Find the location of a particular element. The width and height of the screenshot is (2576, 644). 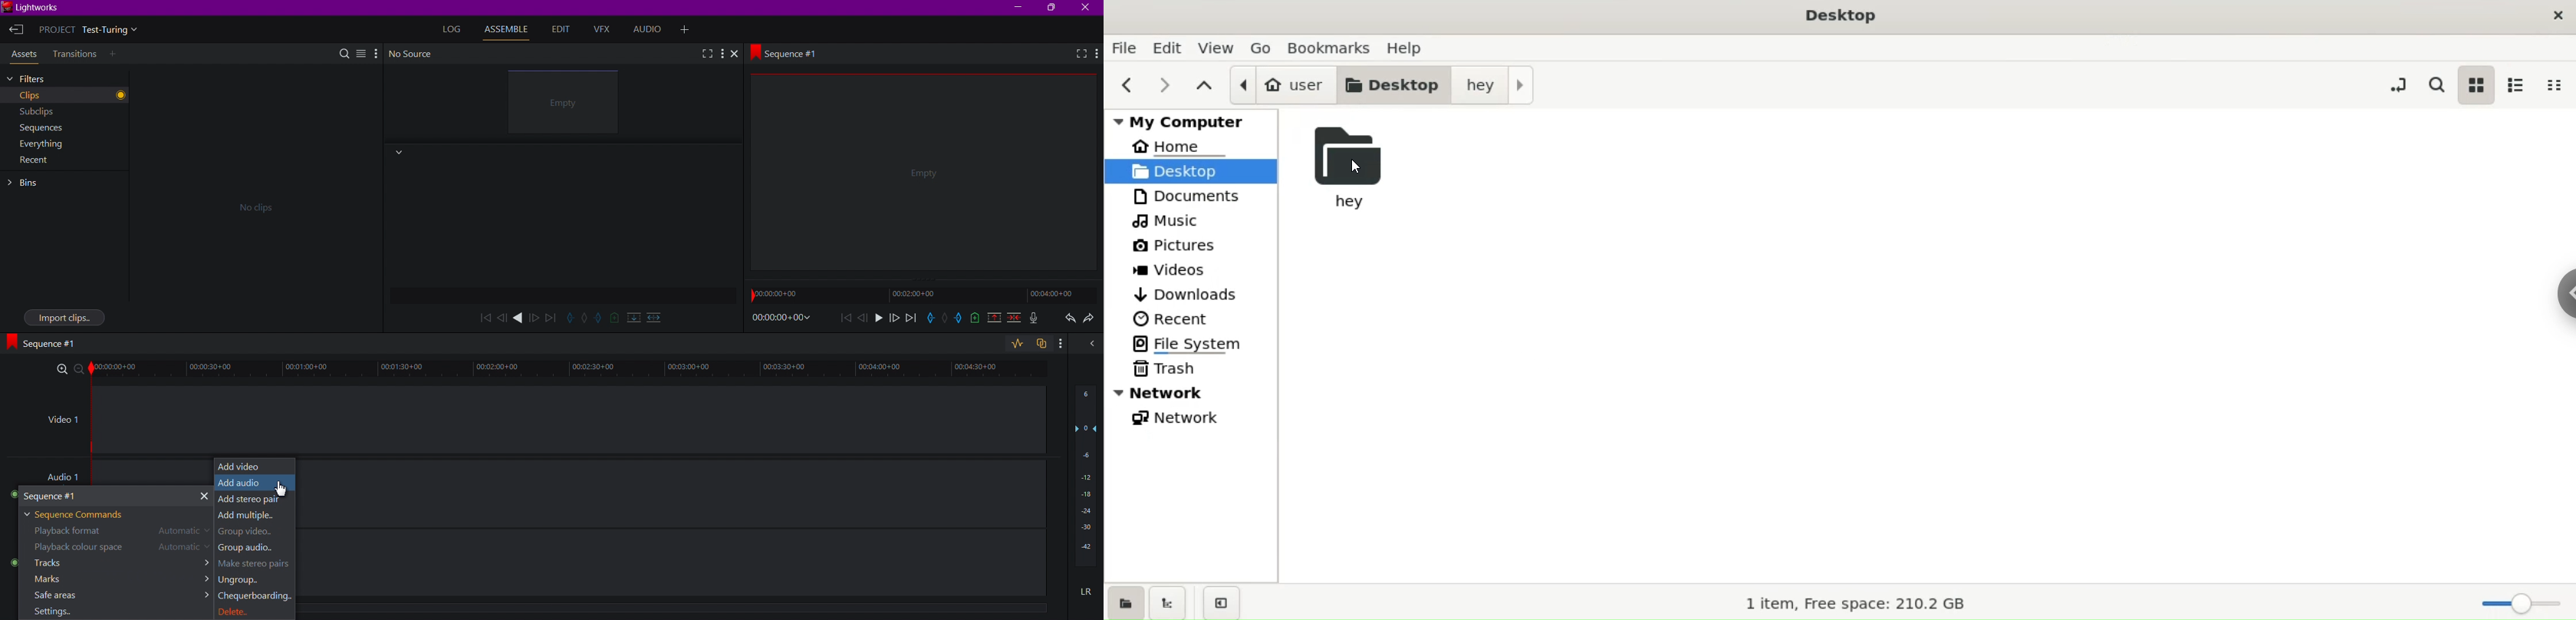

vertical break is located at coordinates (631, 317).